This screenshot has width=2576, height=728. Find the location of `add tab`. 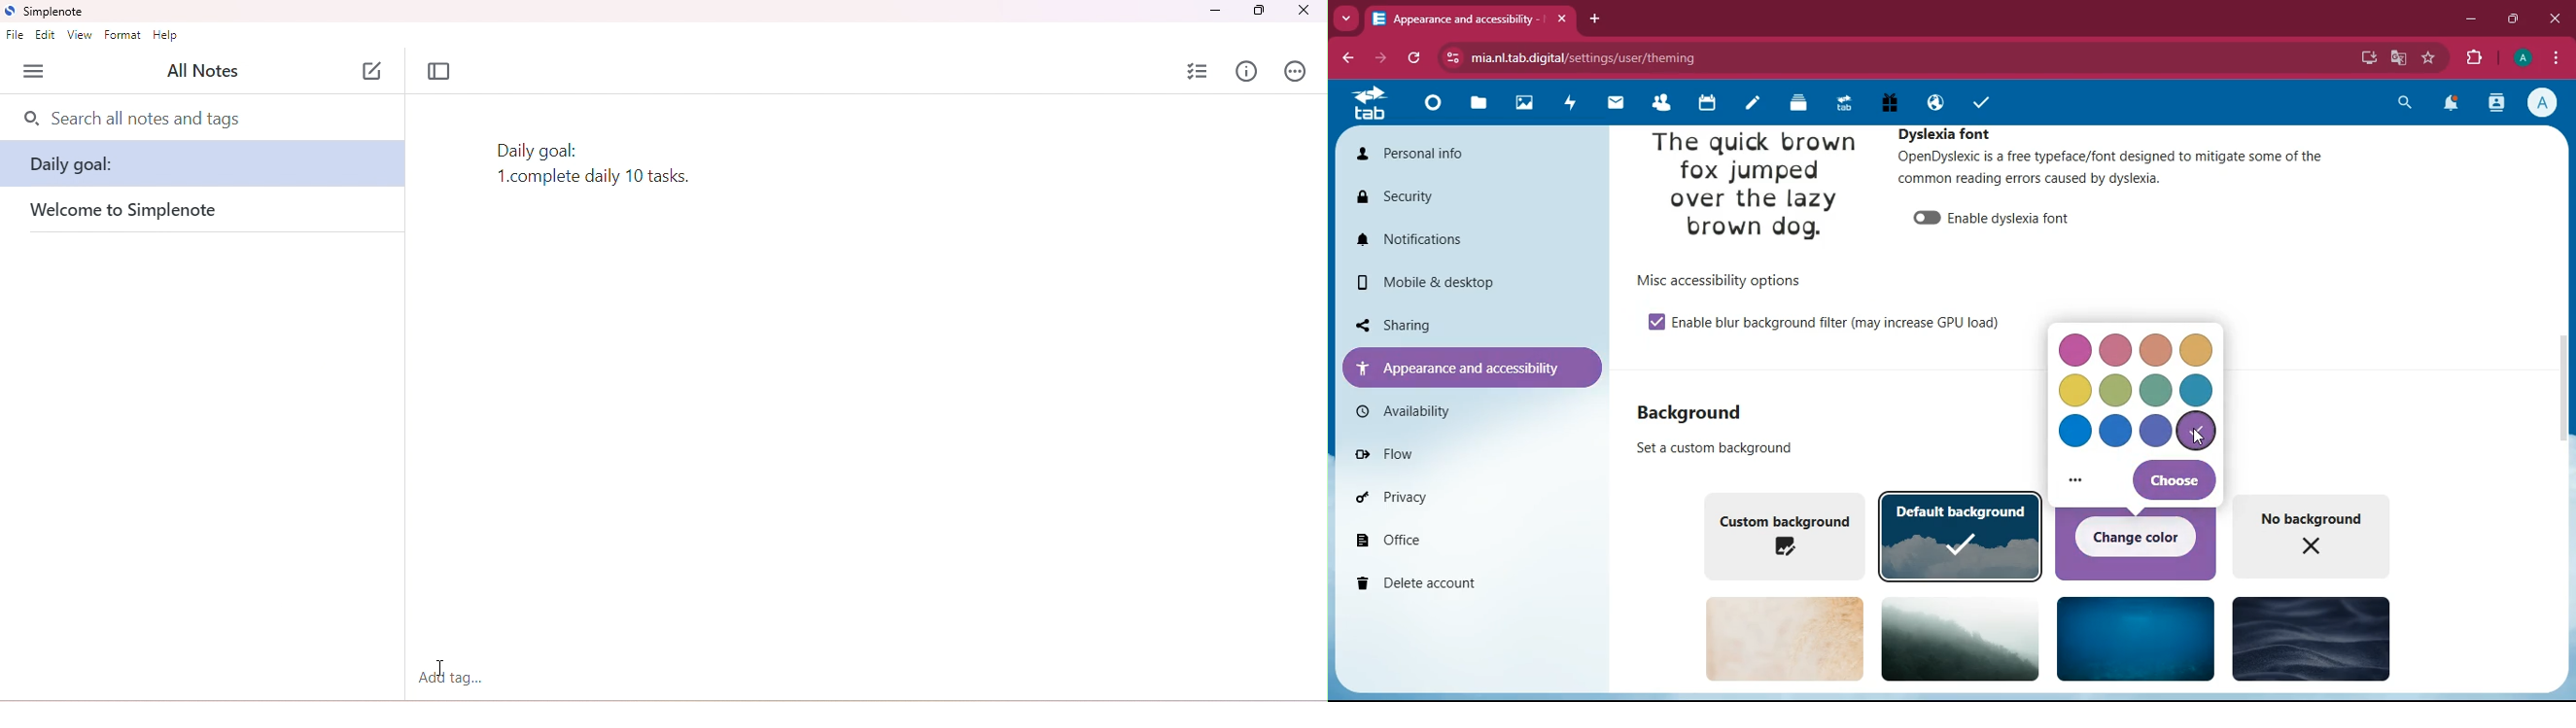

add tab is located at coordinates (1600, 19).